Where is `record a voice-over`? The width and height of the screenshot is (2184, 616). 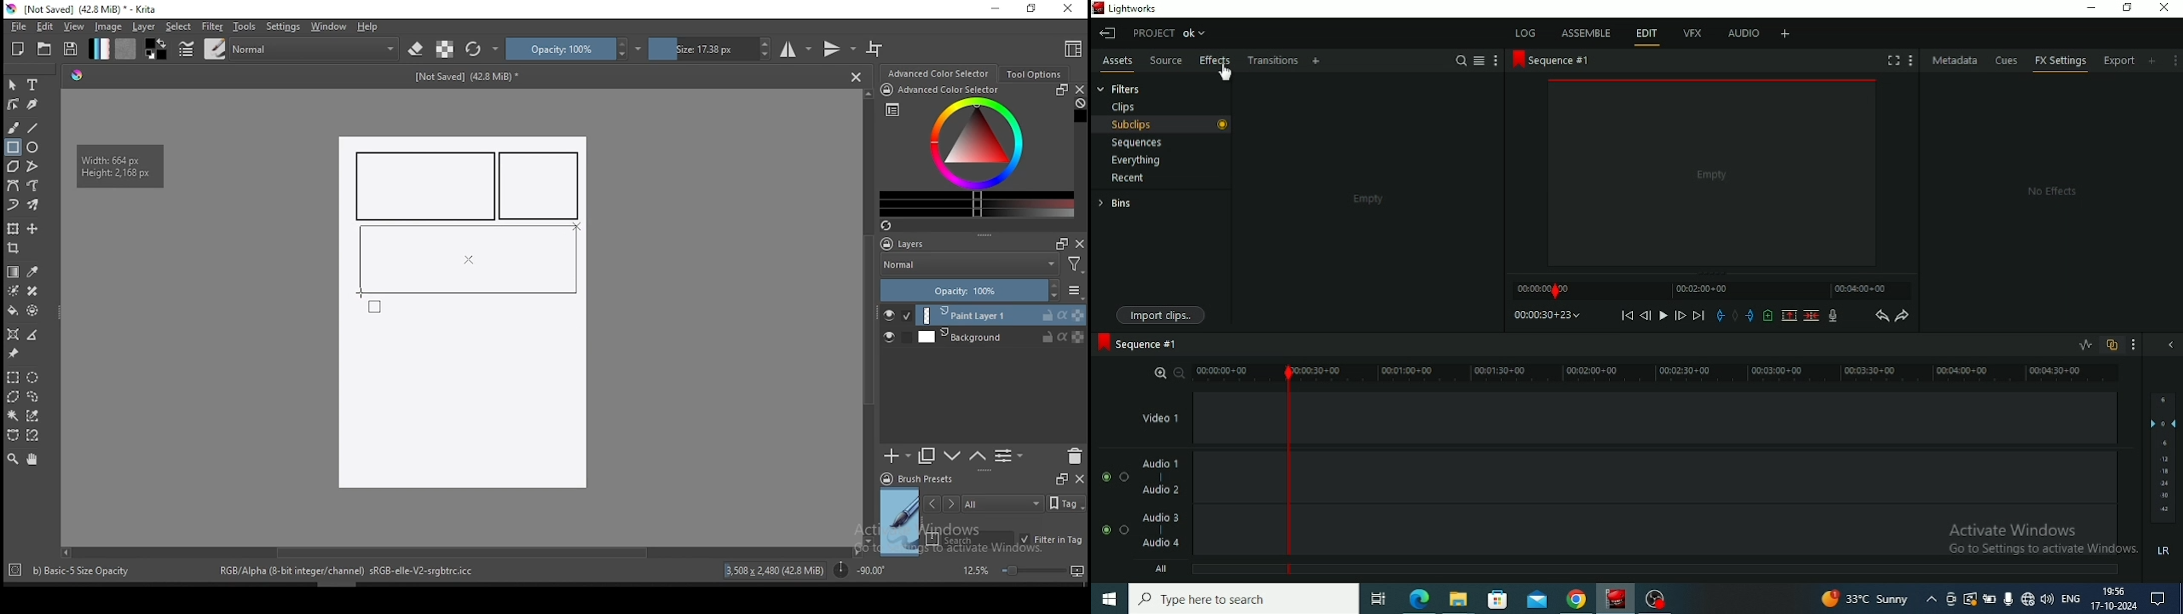
record a voice-over is located at coordinates (1833, 316).